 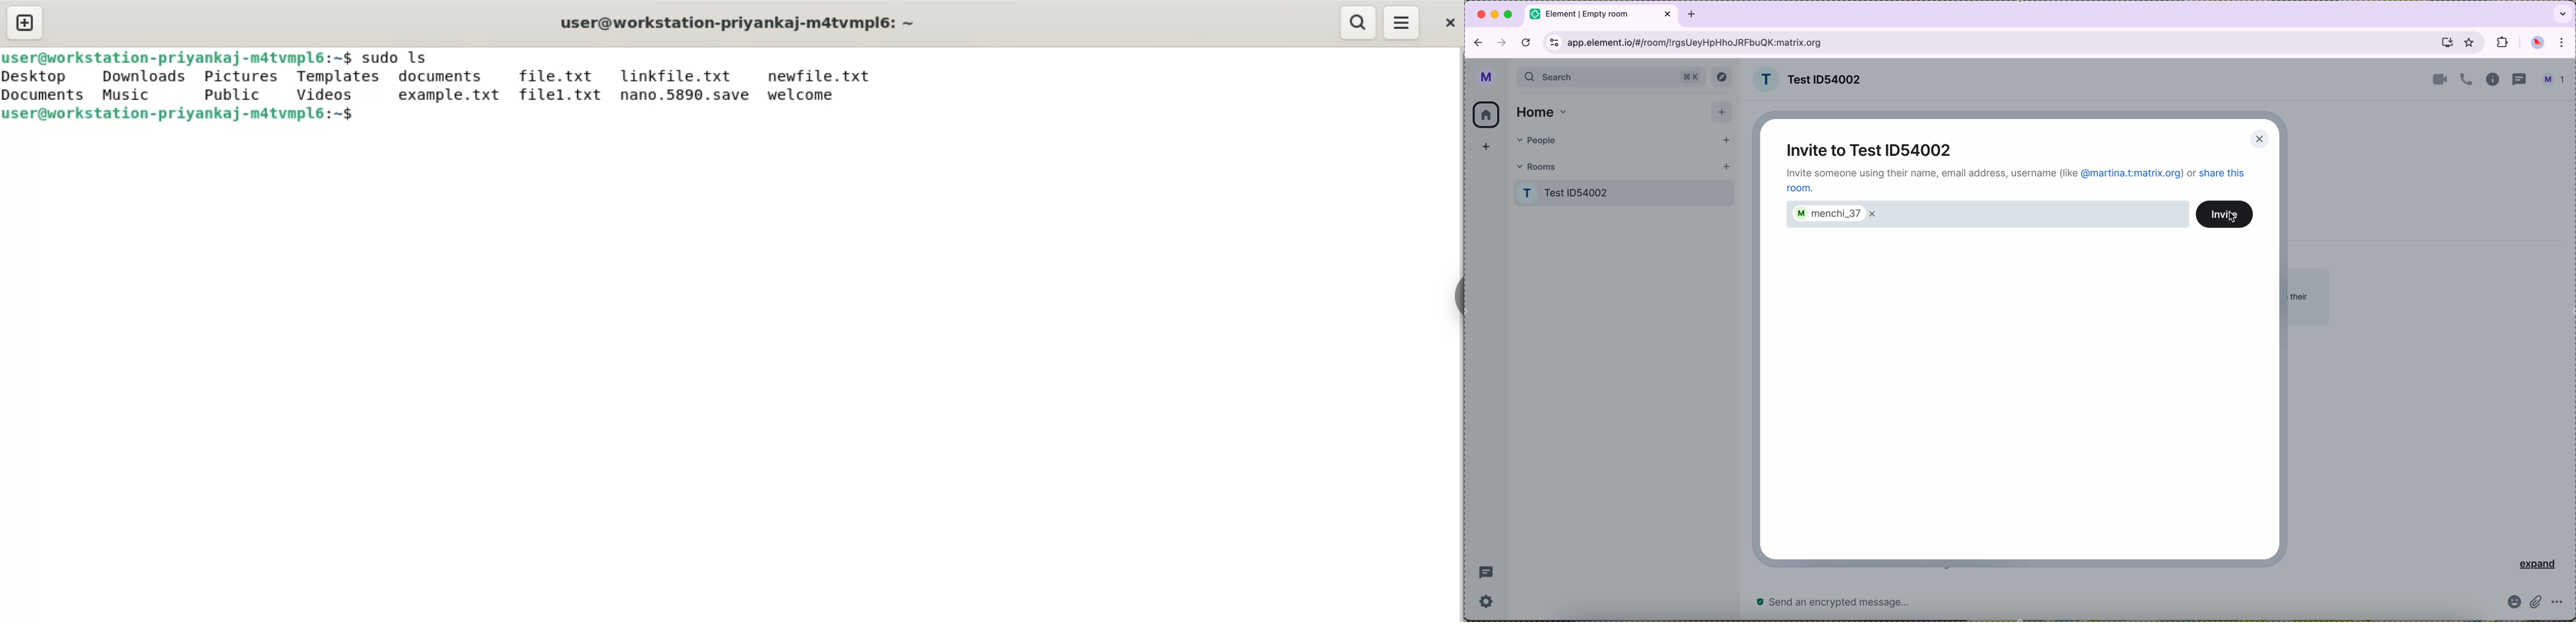 What do you see at coordinates (2503, 43) in the screenshot?
I see `extensions` at bounding box center [2503, 43].